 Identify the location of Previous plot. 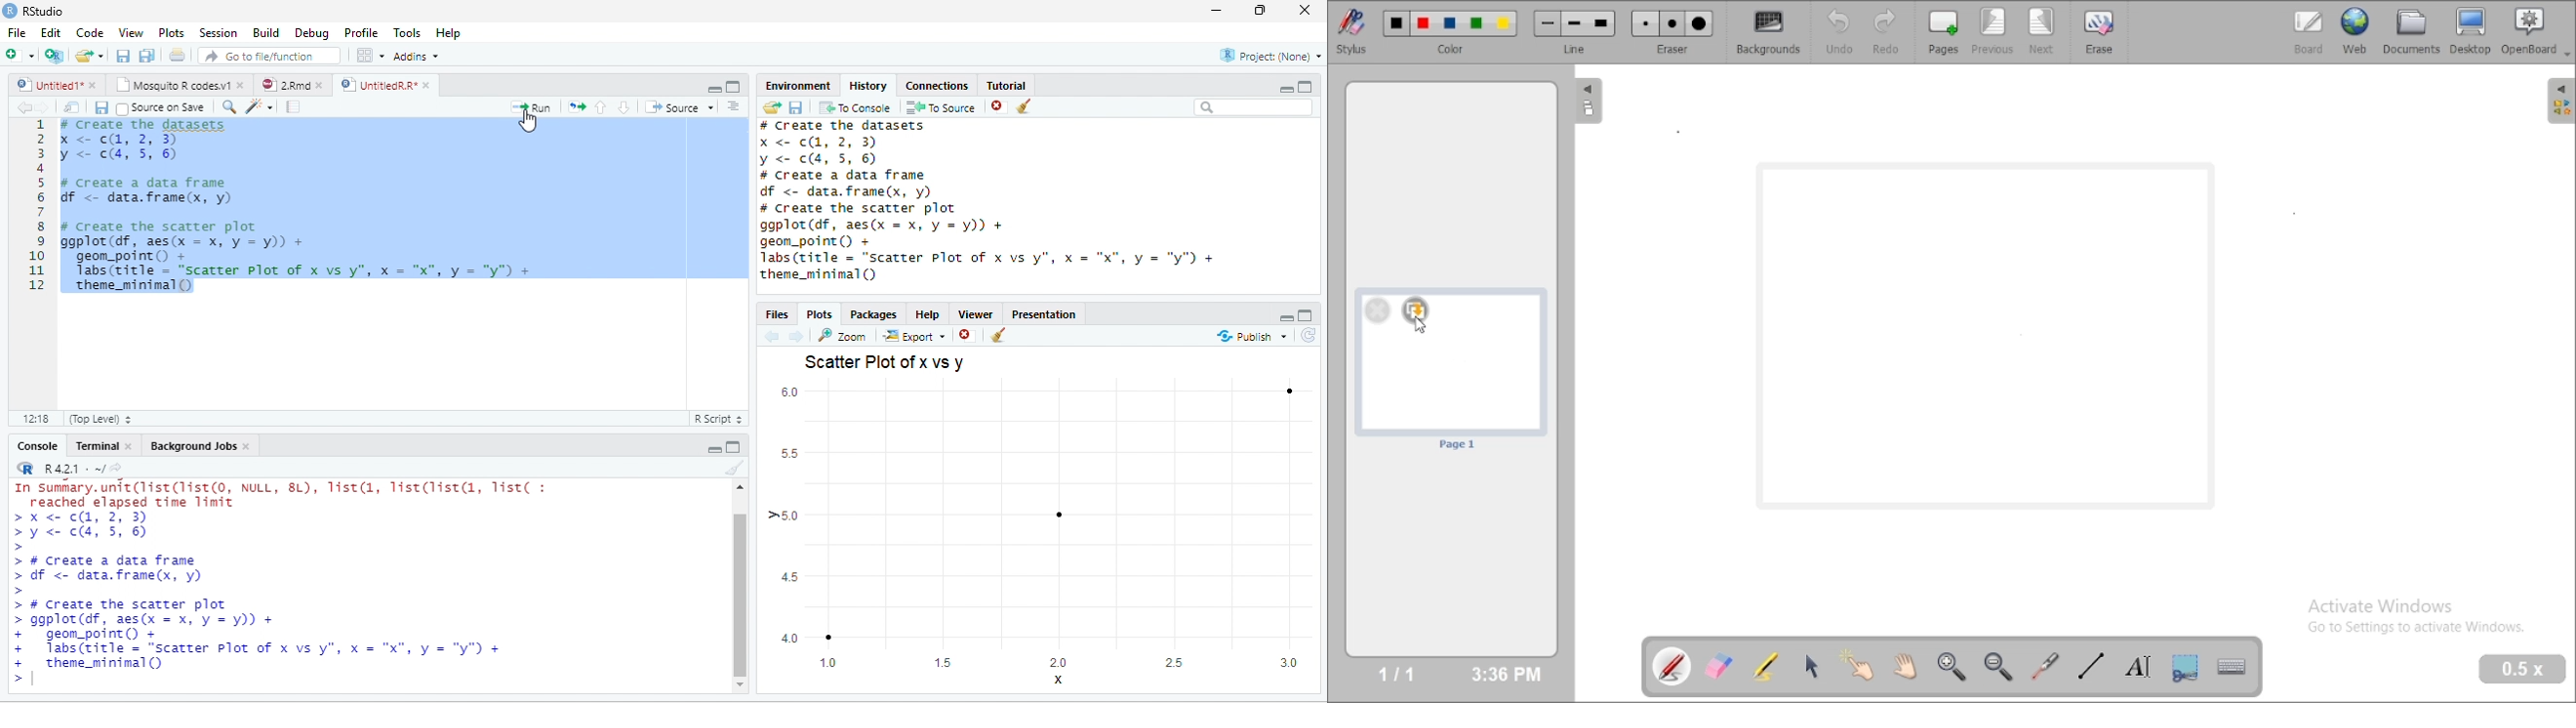
(773, 336).